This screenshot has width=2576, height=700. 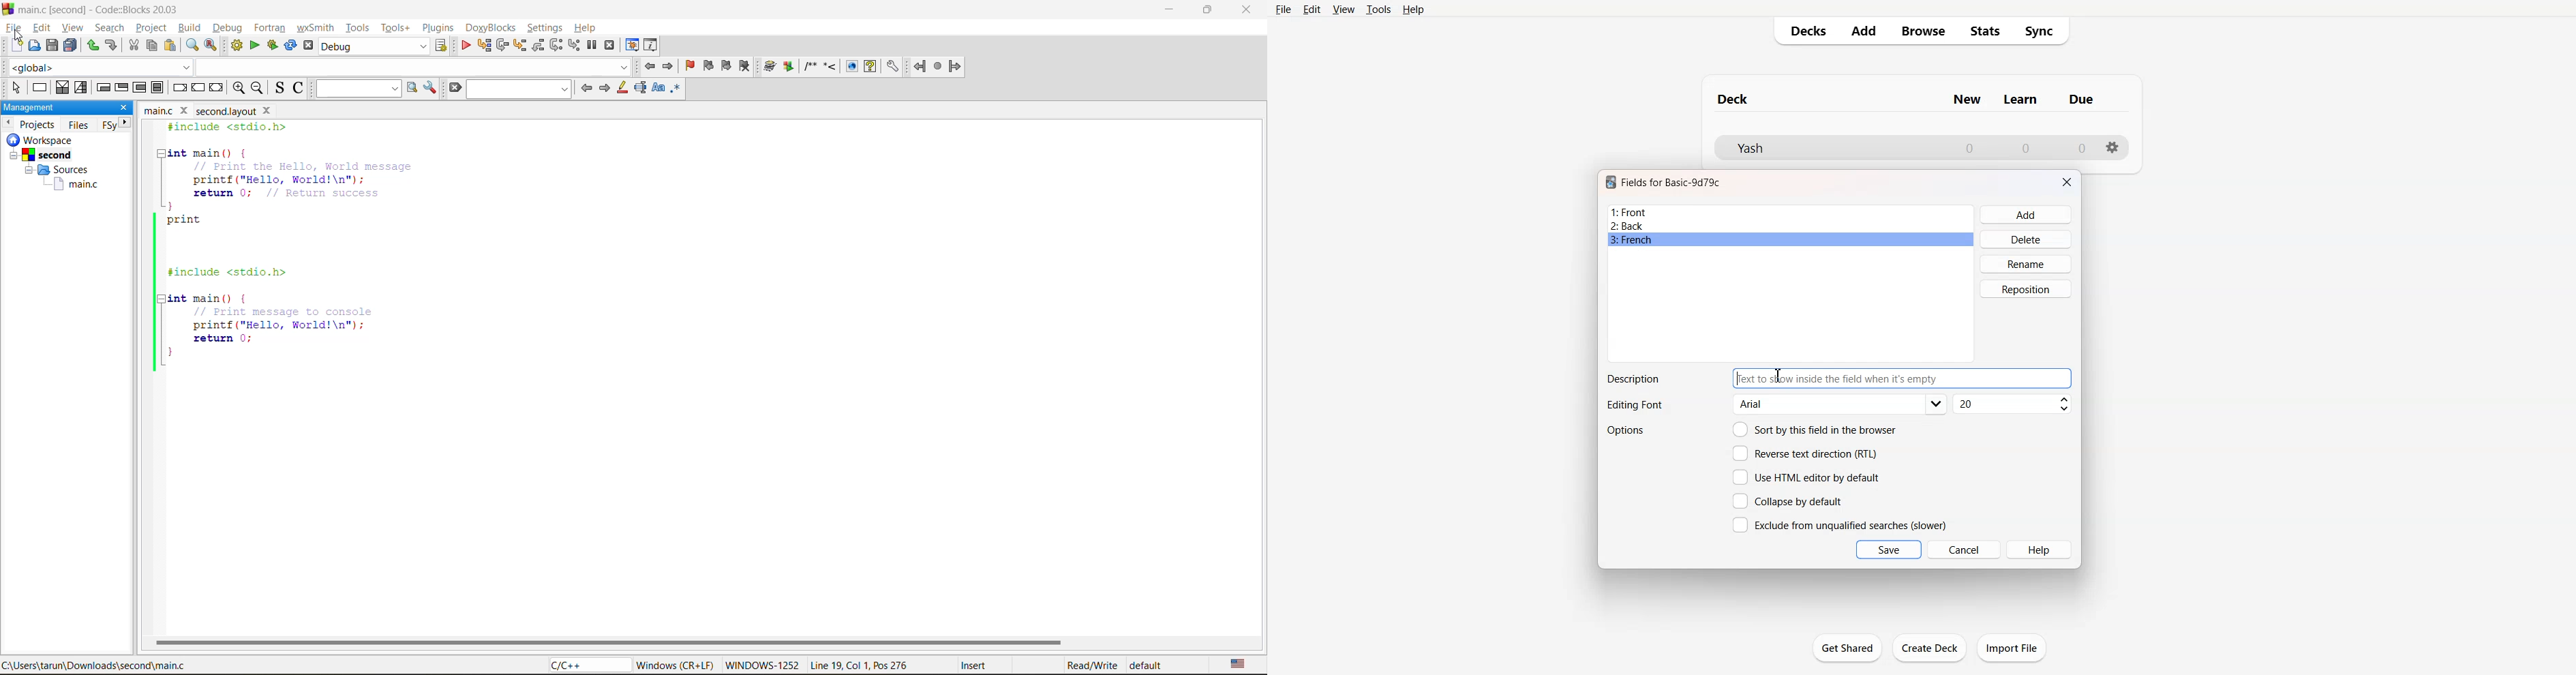 What do you see at coordinates (1969, 148) in the screenshot?
I see `Number of New cards` at bounding box center [1969, 148].